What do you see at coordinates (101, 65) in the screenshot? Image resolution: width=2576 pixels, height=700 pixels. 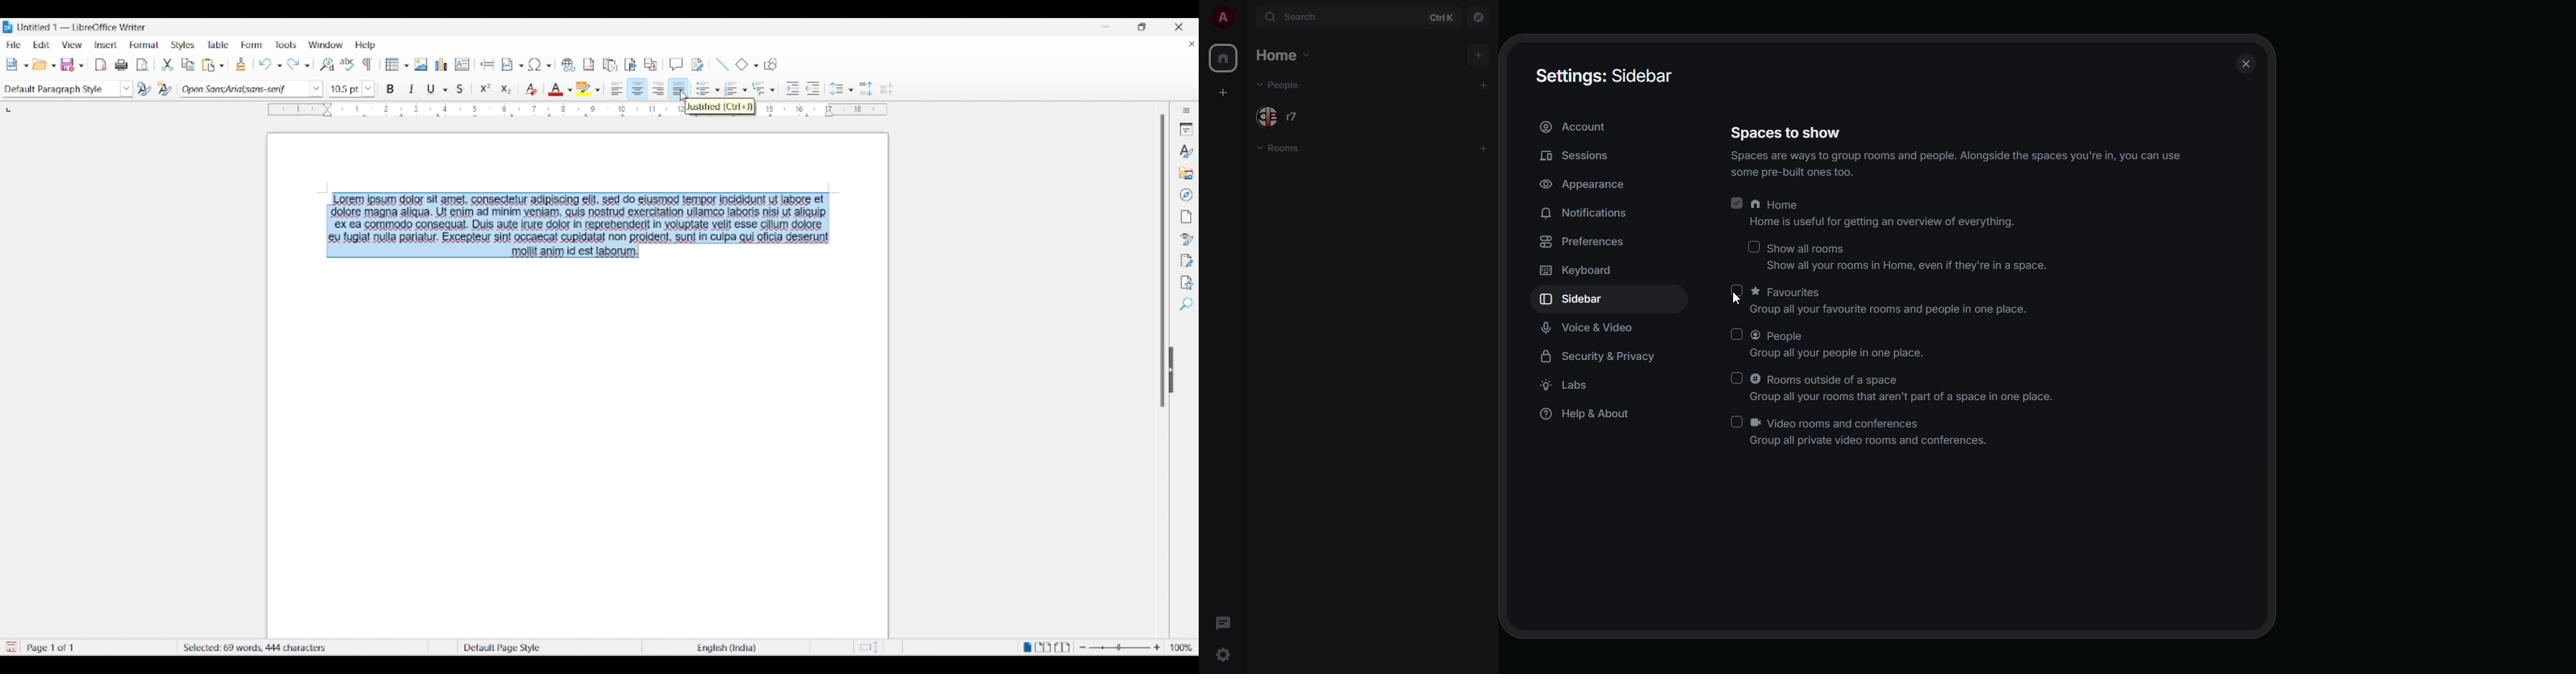 I see `Export directly as PDF` at bounding box center [101, 65].